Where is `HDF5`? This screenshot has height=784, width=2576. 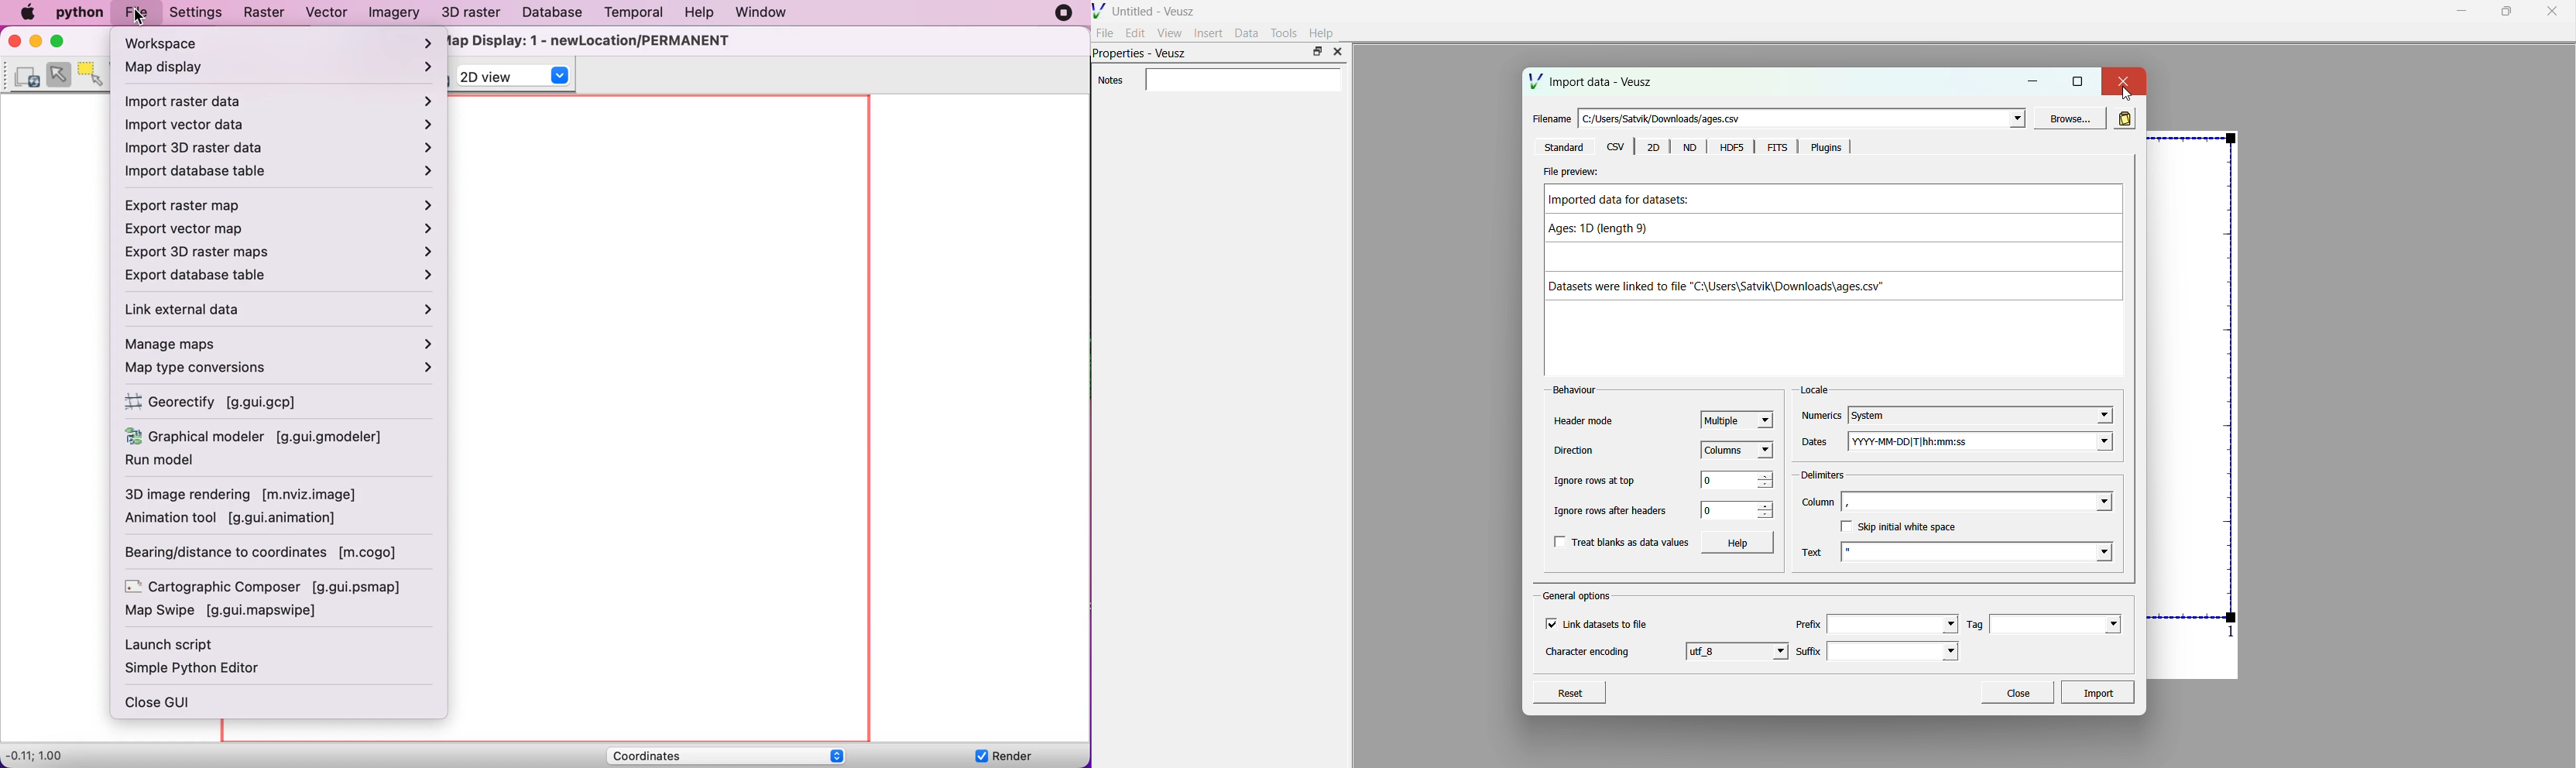
HDF5 is located at coordinates (1730, 148).